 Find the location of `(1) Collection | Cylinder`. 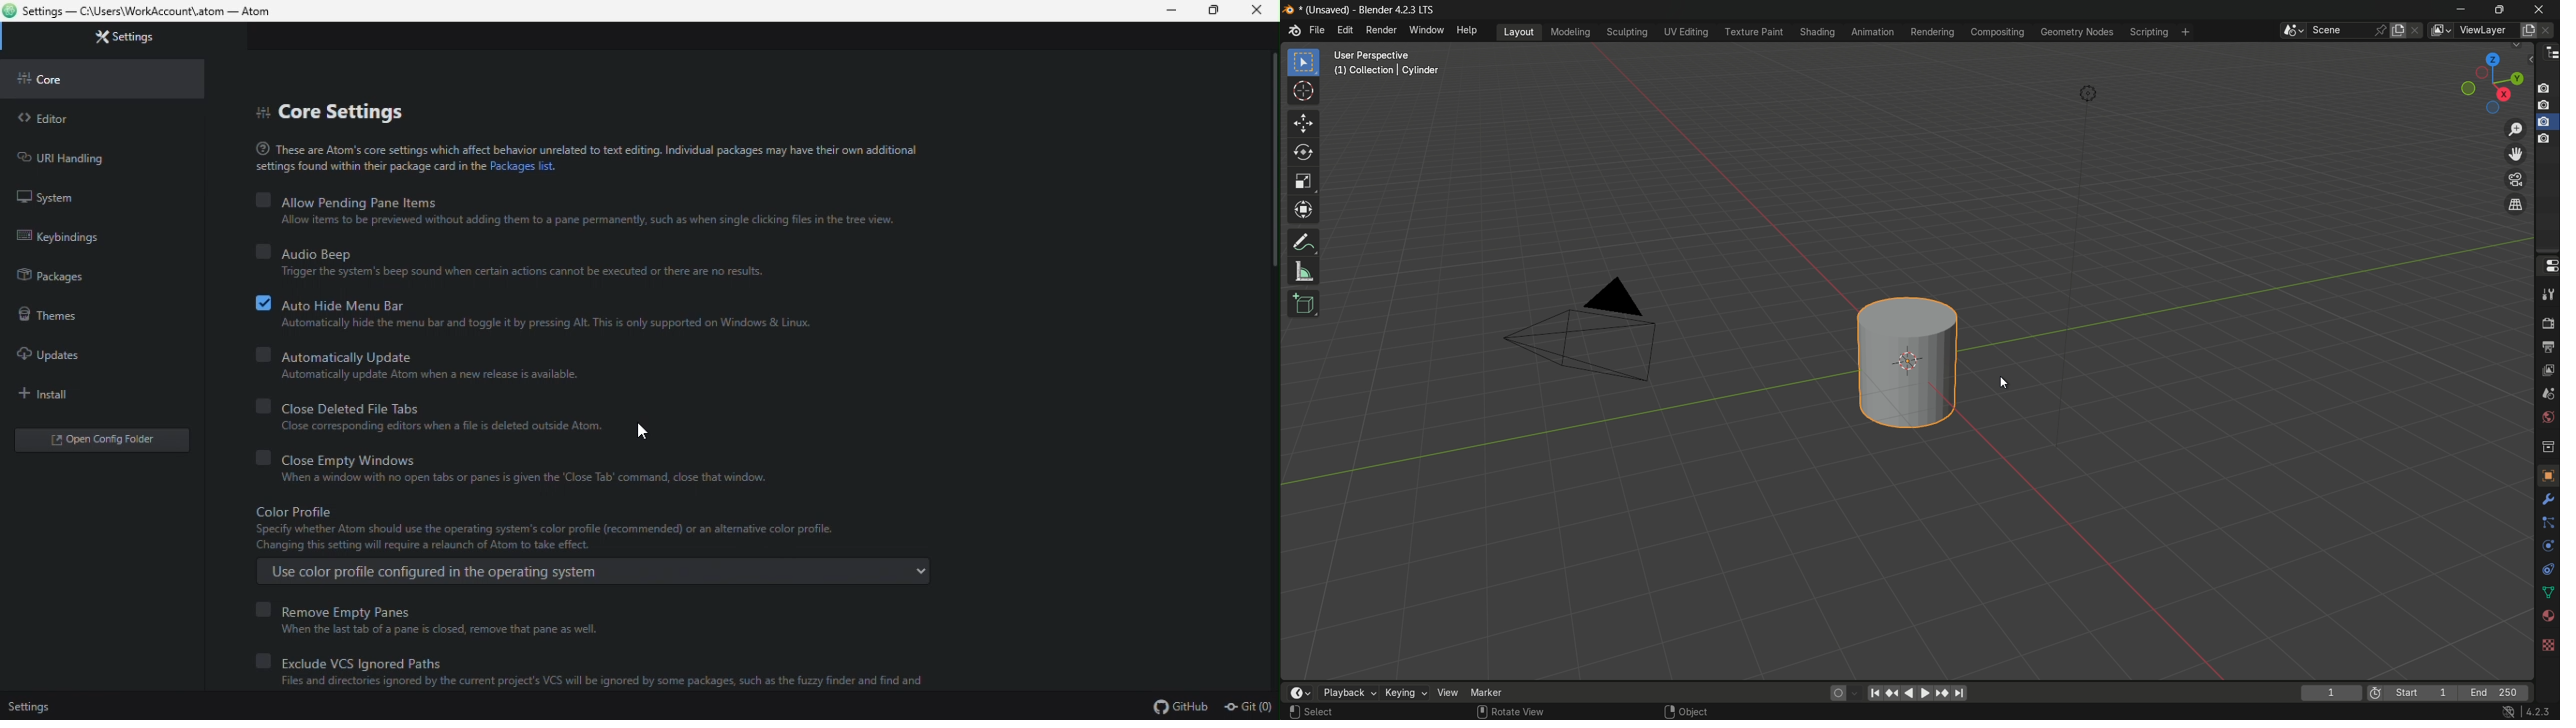

(1) Collection | Cylinder is located at coordinates (1387, 71).